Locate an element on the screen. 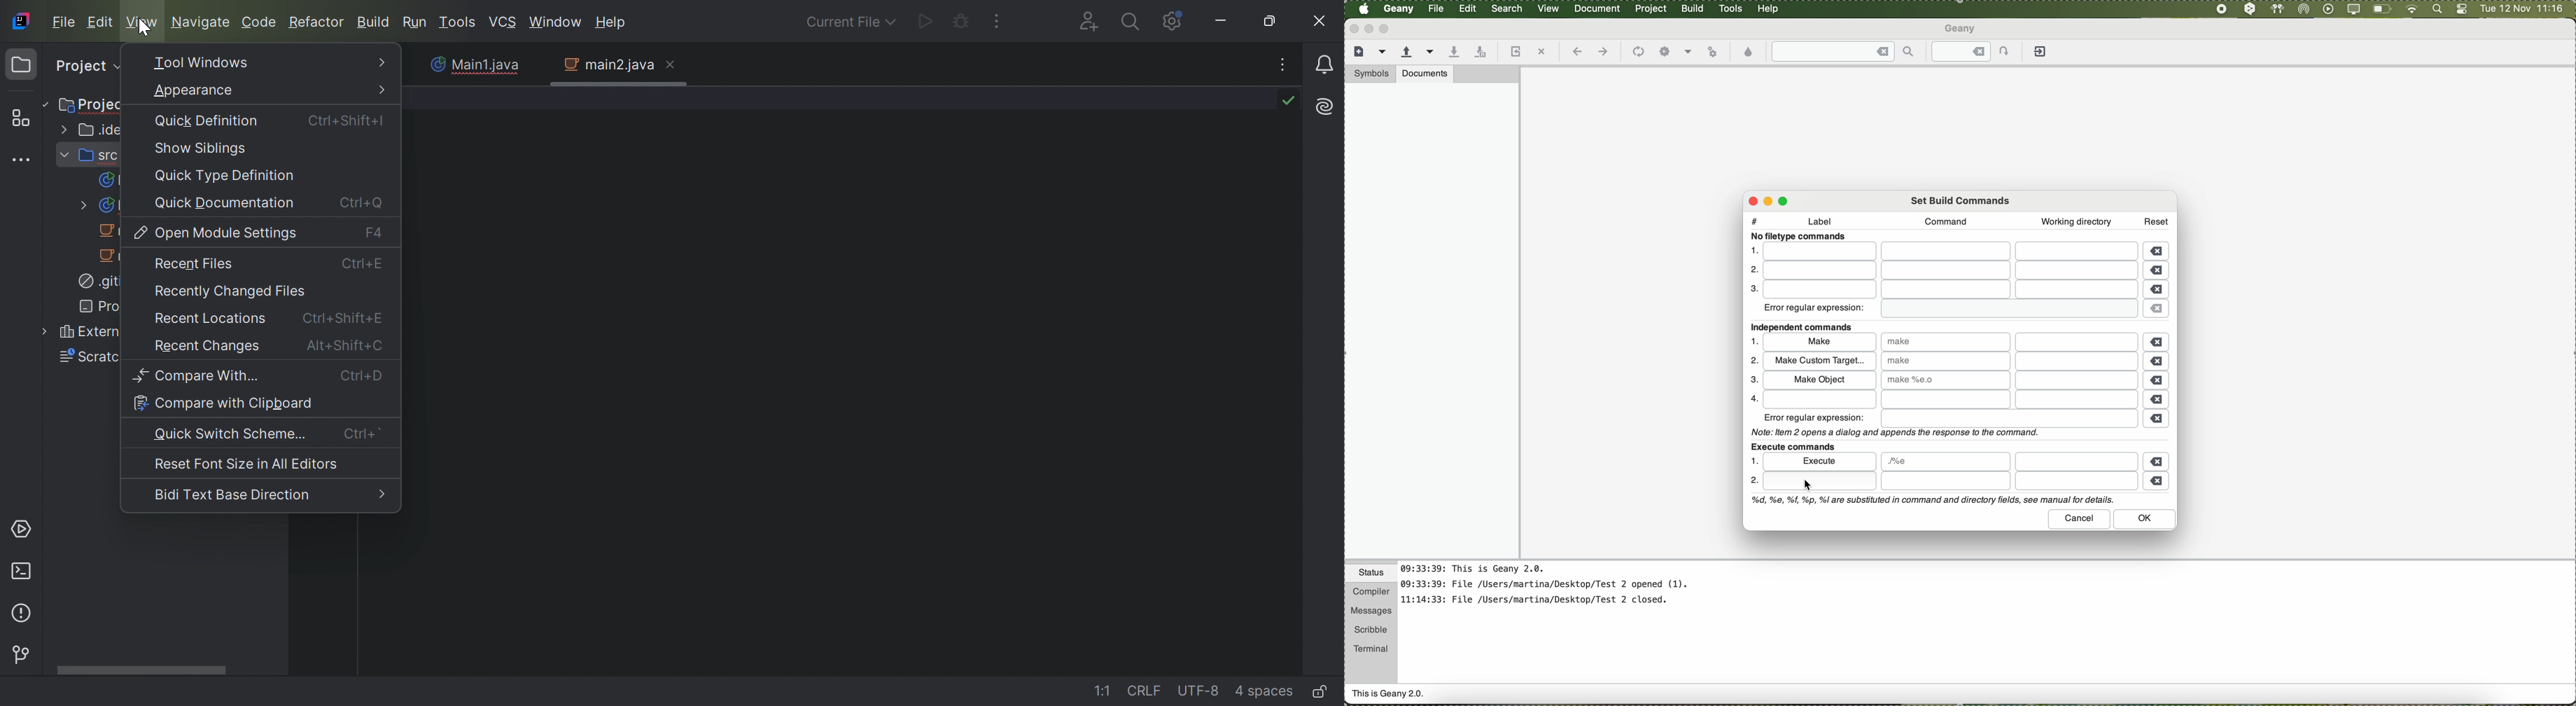 The height and width of the screenshot is (728, 2576). icon is located at coordinates (1637, 52).